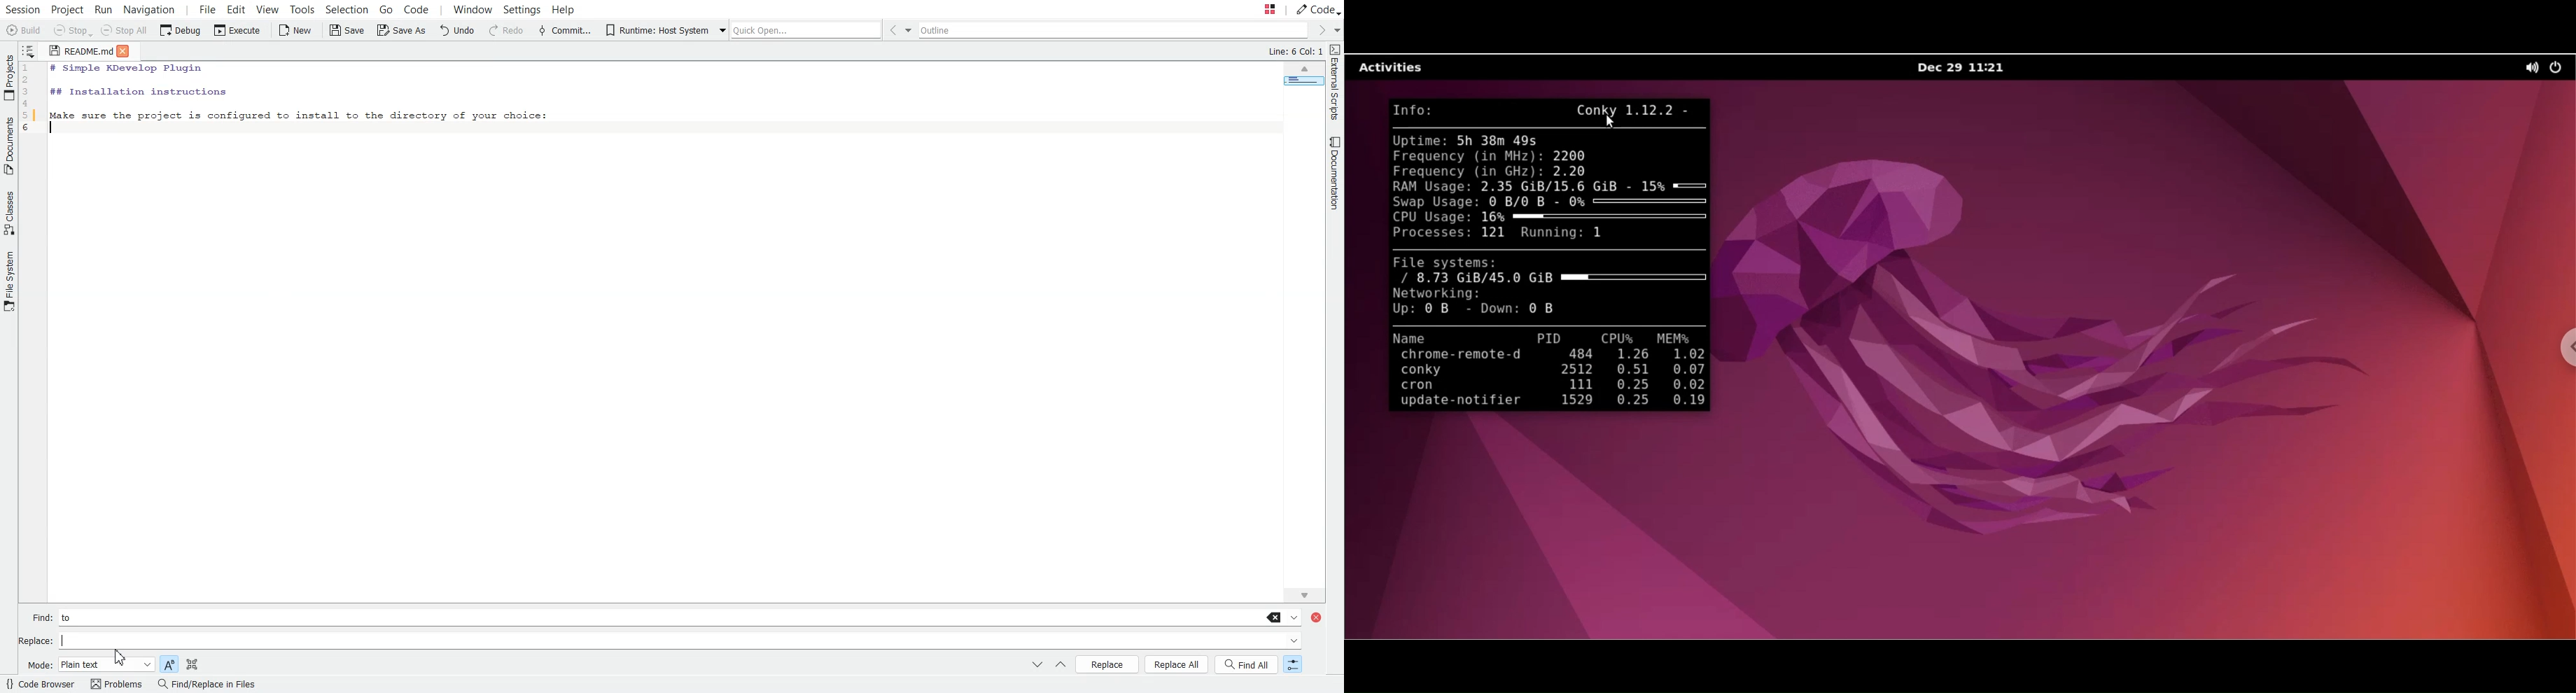 The image size is (2576, 700). What do you see at coordinates (424, 10) in the screenshot?
I see `Code` at bounding box center [424, 10].